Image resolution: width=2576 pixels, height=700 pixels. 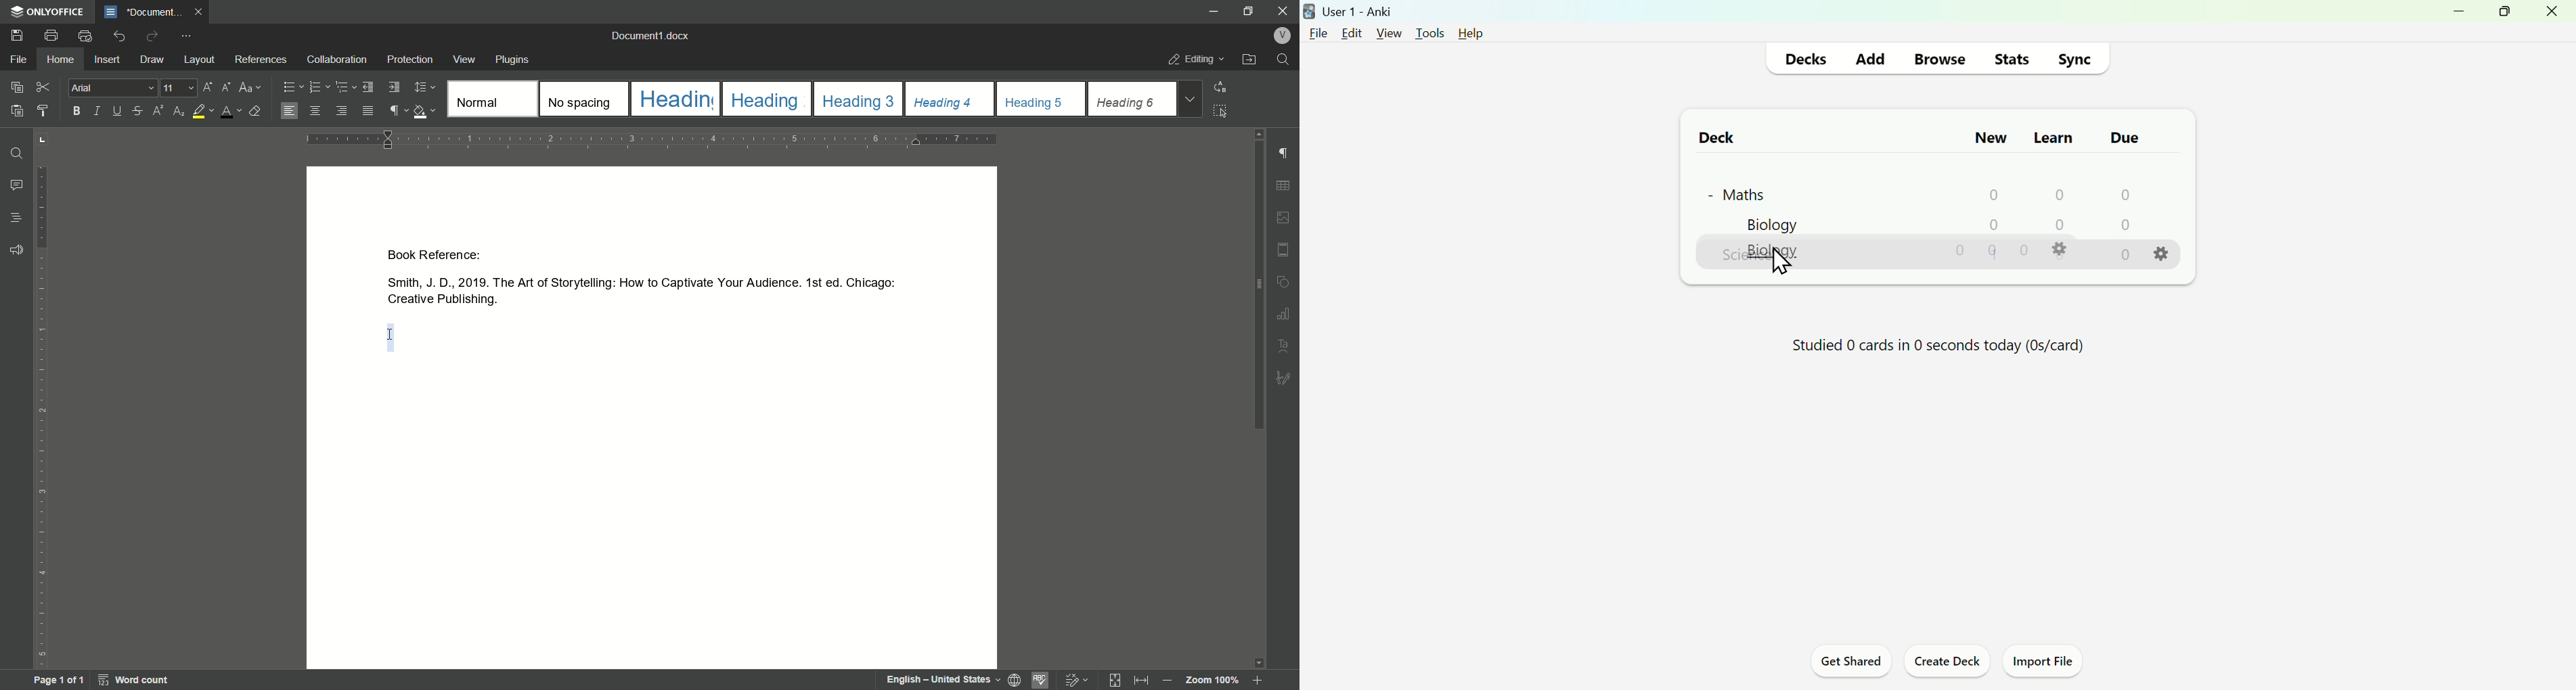 What do you see at coordinates (231, 112) in the screenshot?
I see `font color` at bounding box center [231, 112].